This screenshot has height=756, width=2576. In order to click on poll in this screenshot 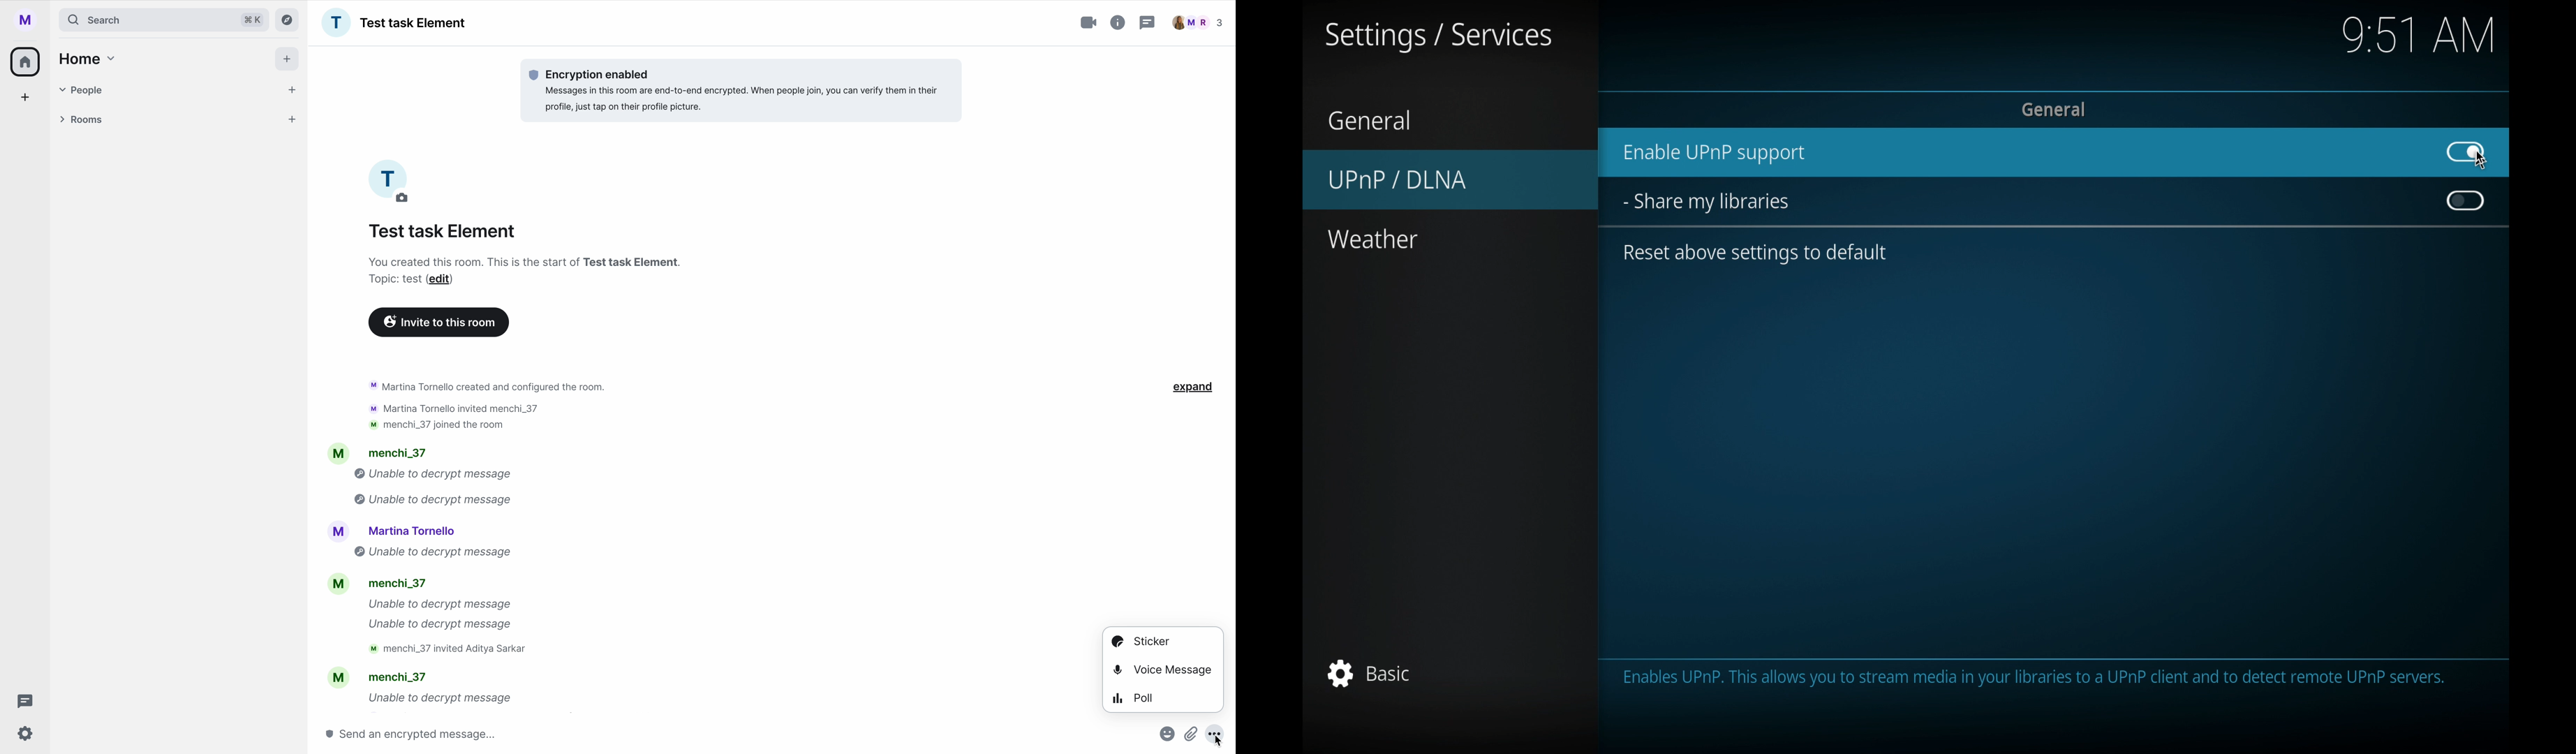, I will do `click(1135, 696)`.